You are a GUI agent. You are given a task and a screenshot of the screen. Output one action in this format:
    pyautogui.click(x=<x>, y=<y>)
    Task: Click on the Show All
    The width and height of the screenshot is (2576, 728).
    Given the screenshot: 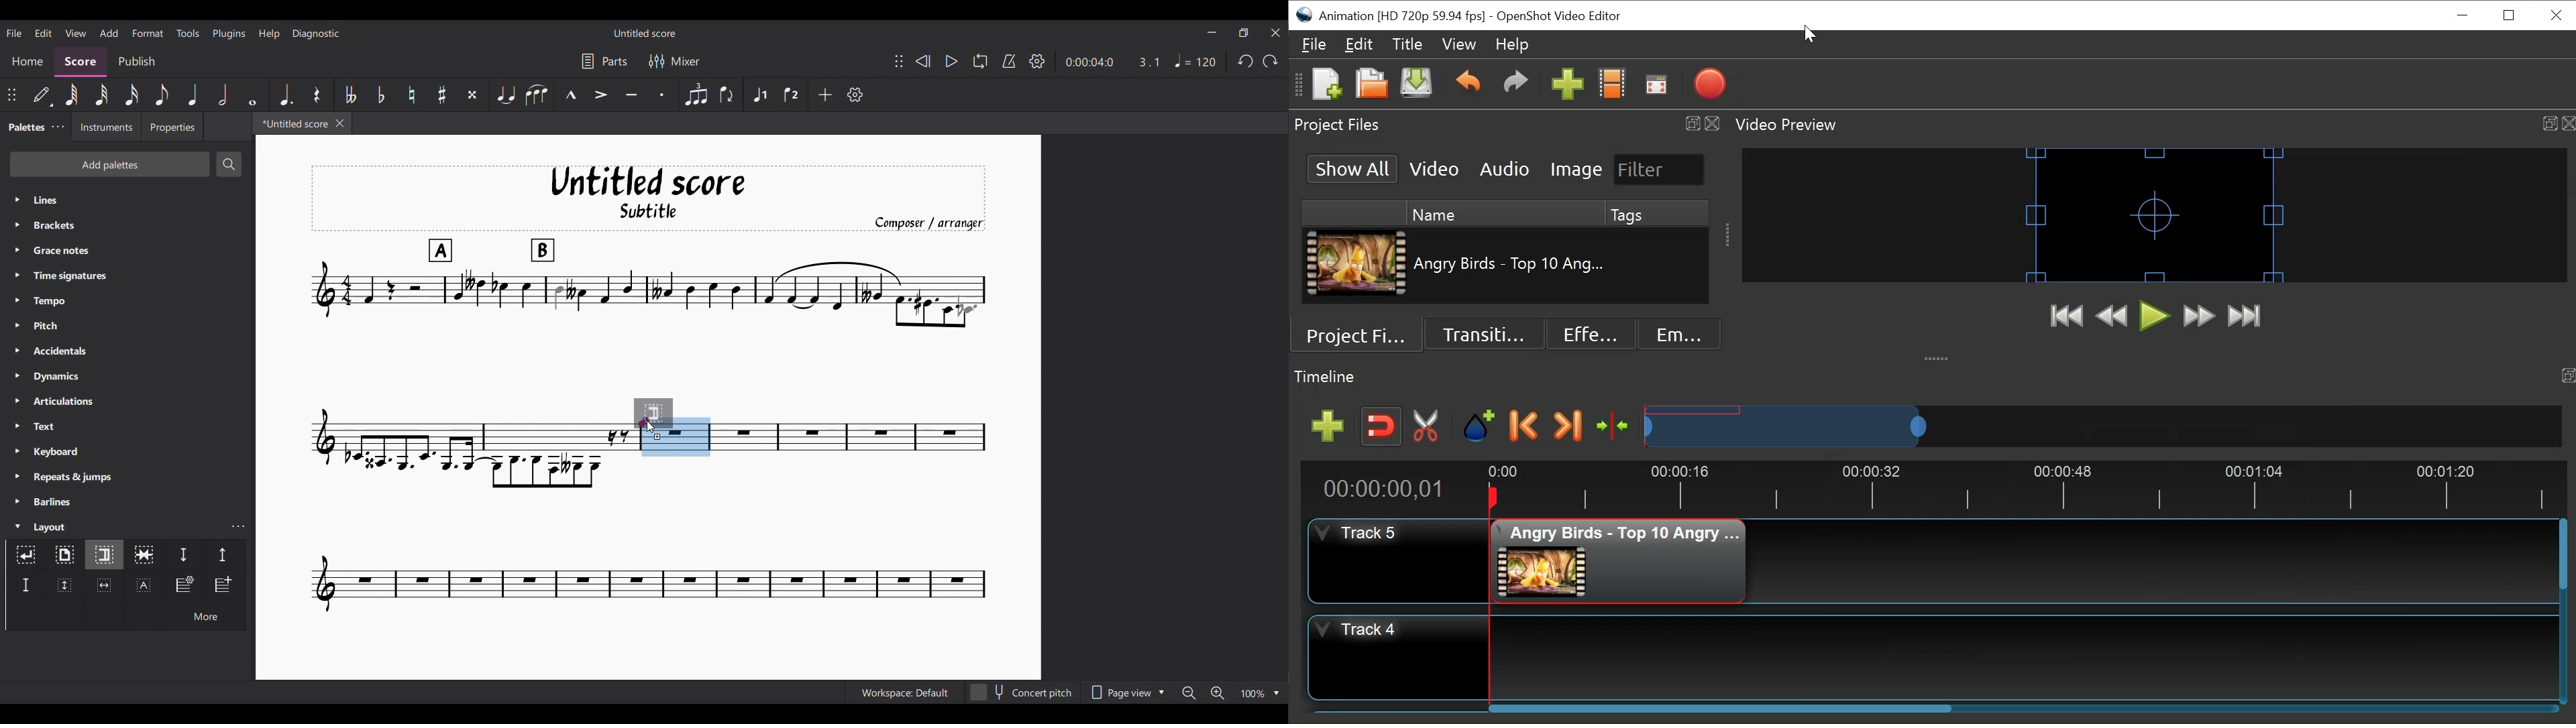 What is the action you would take?
    pyautogui.click(x=1351, y=168)
    